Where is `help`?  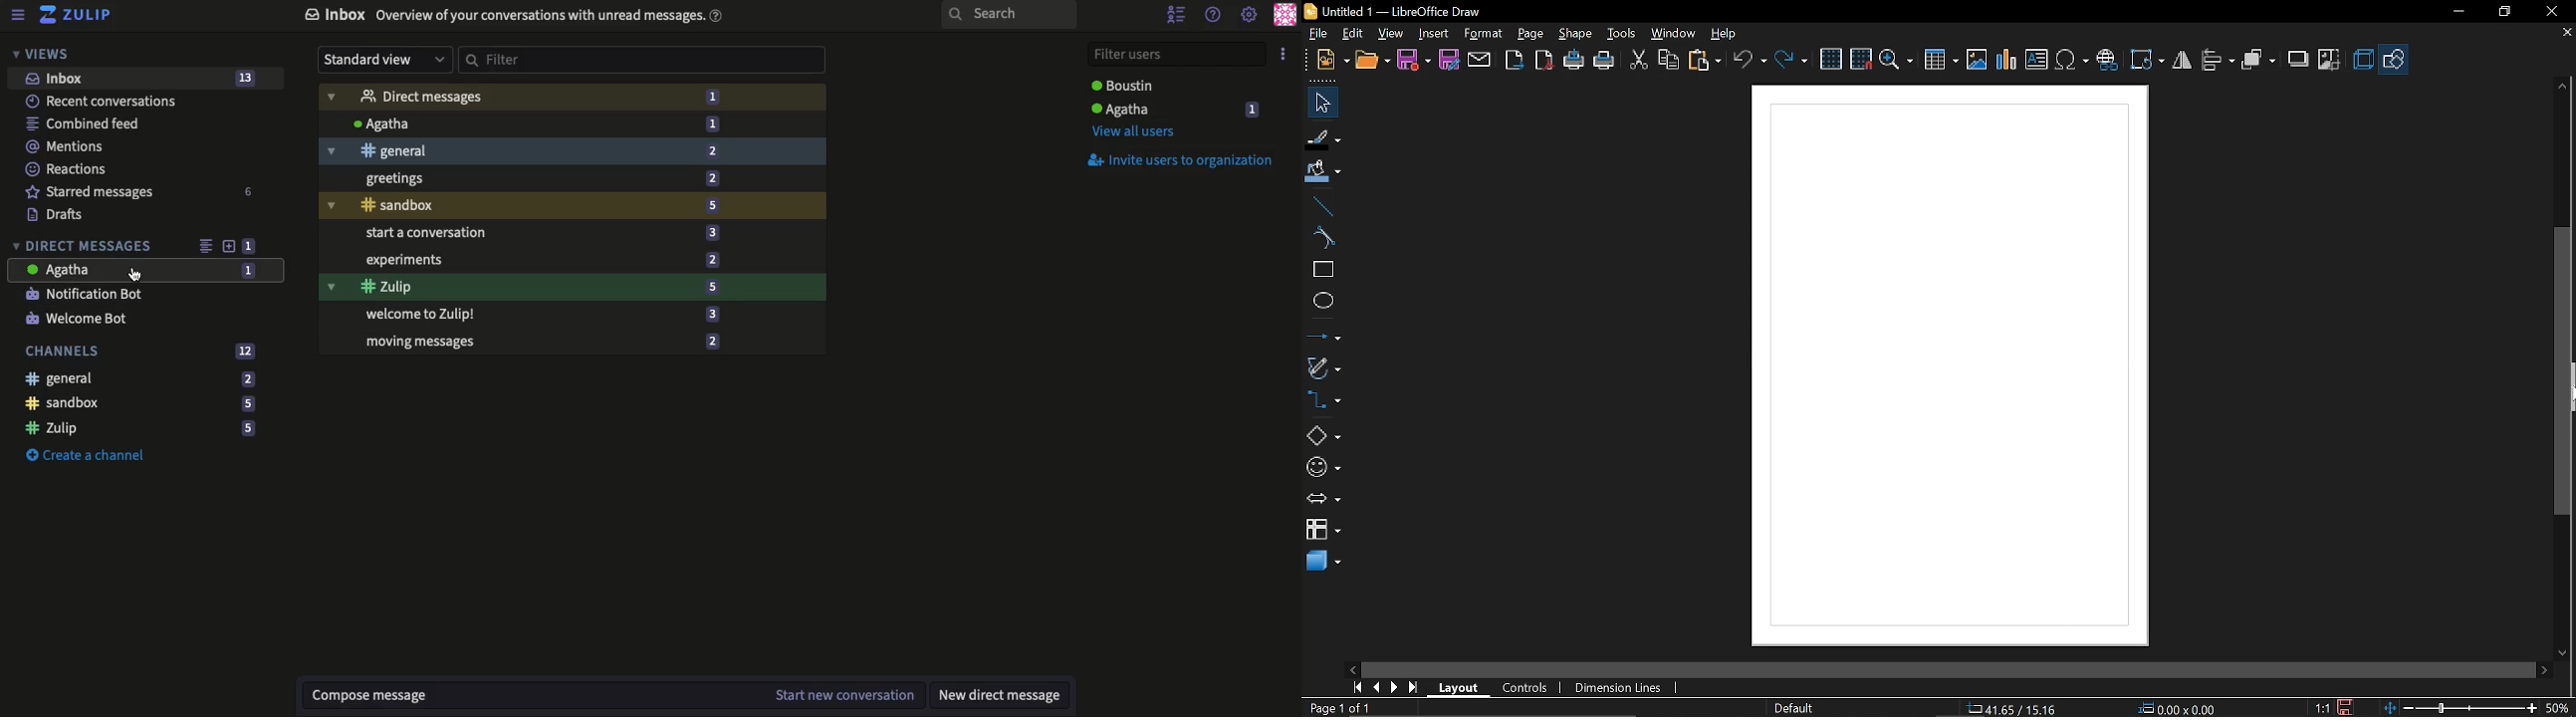
help is located at coordinates (1726, 34).